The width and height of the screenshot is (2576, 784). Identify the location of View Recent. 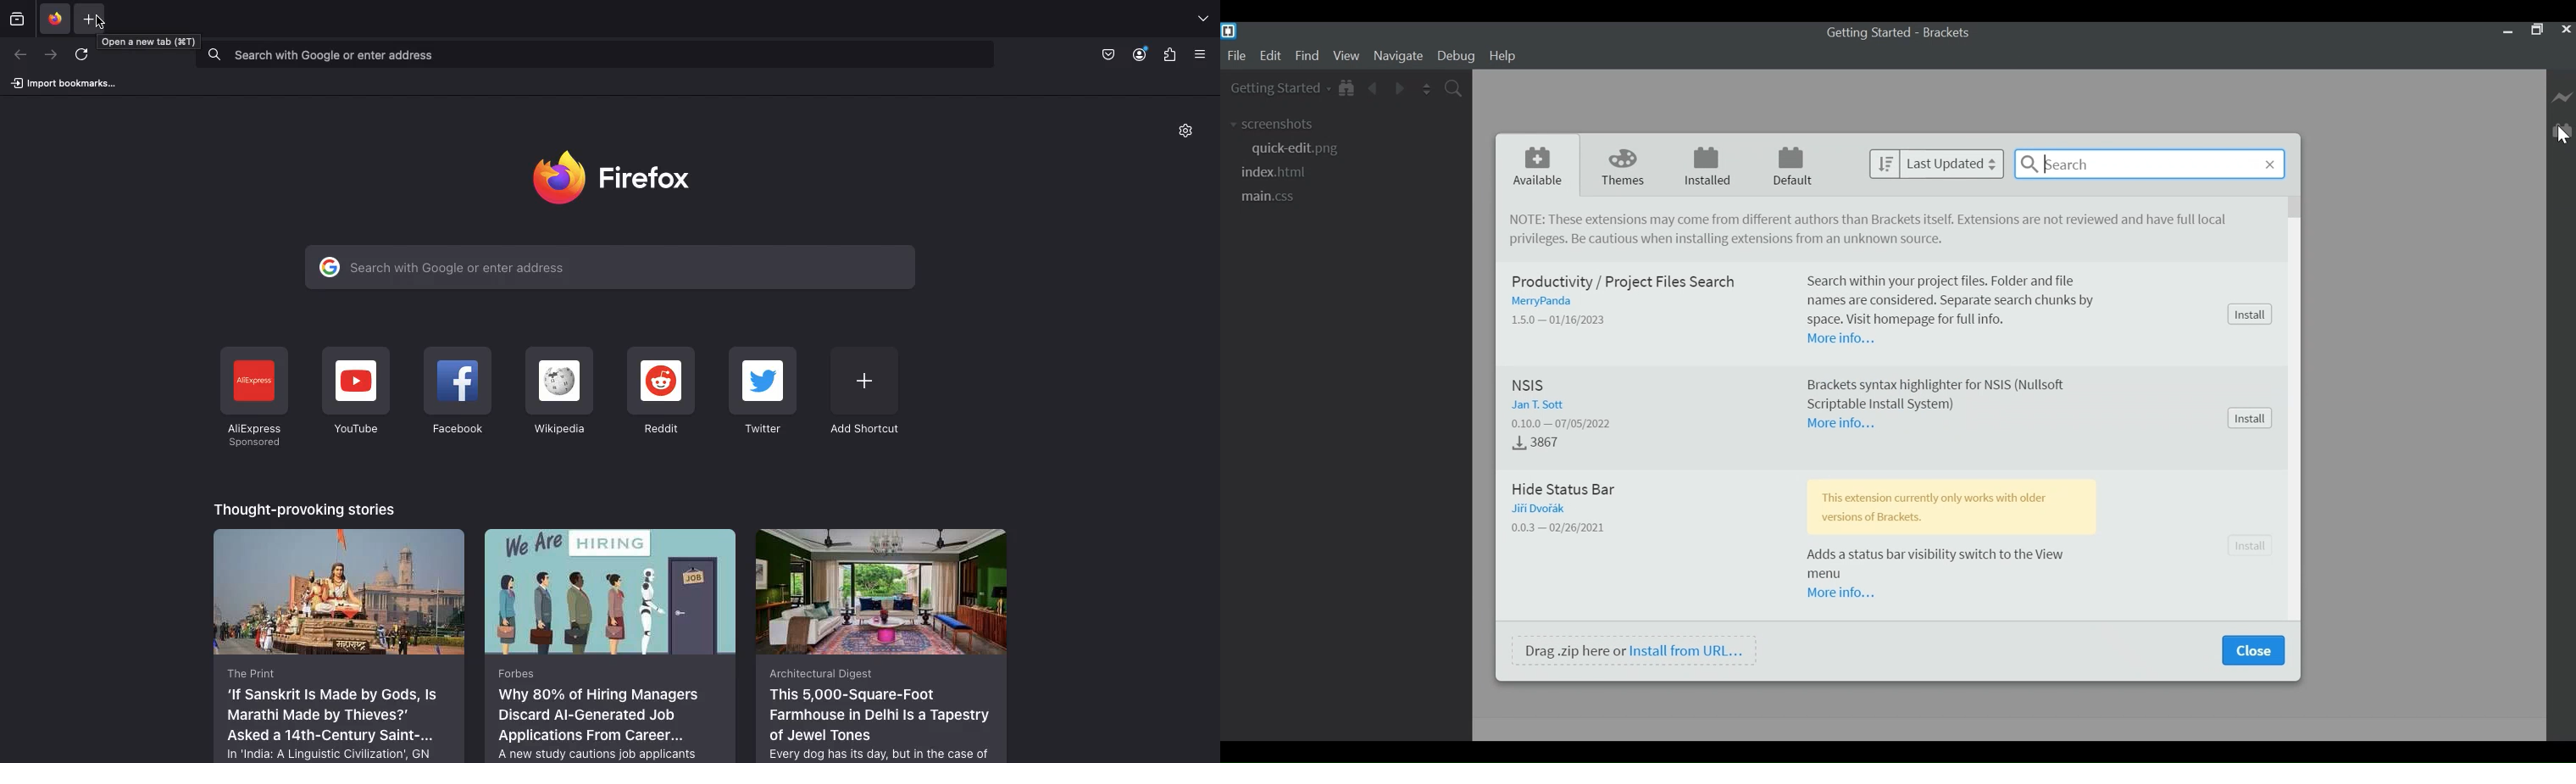
(17, 18).